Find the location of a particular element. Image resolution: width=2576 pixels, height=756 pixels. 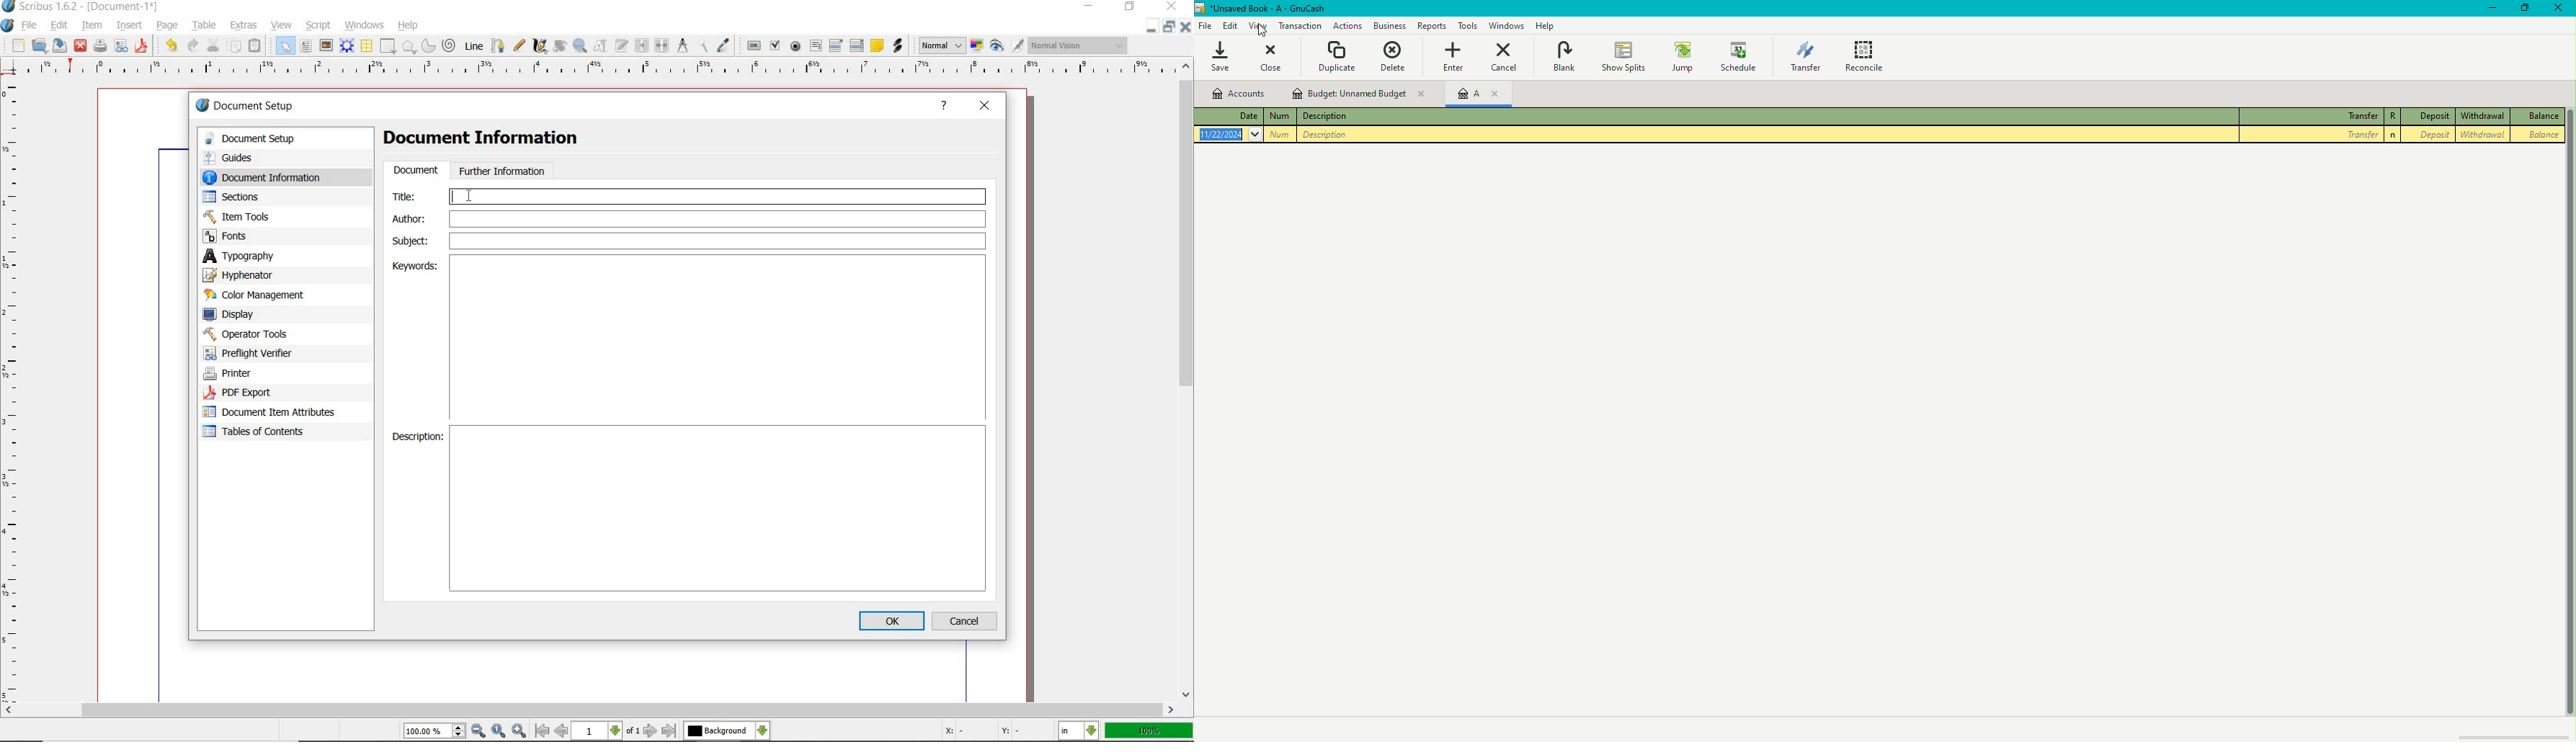

preflight verifier is located at coordinates (121, 47).